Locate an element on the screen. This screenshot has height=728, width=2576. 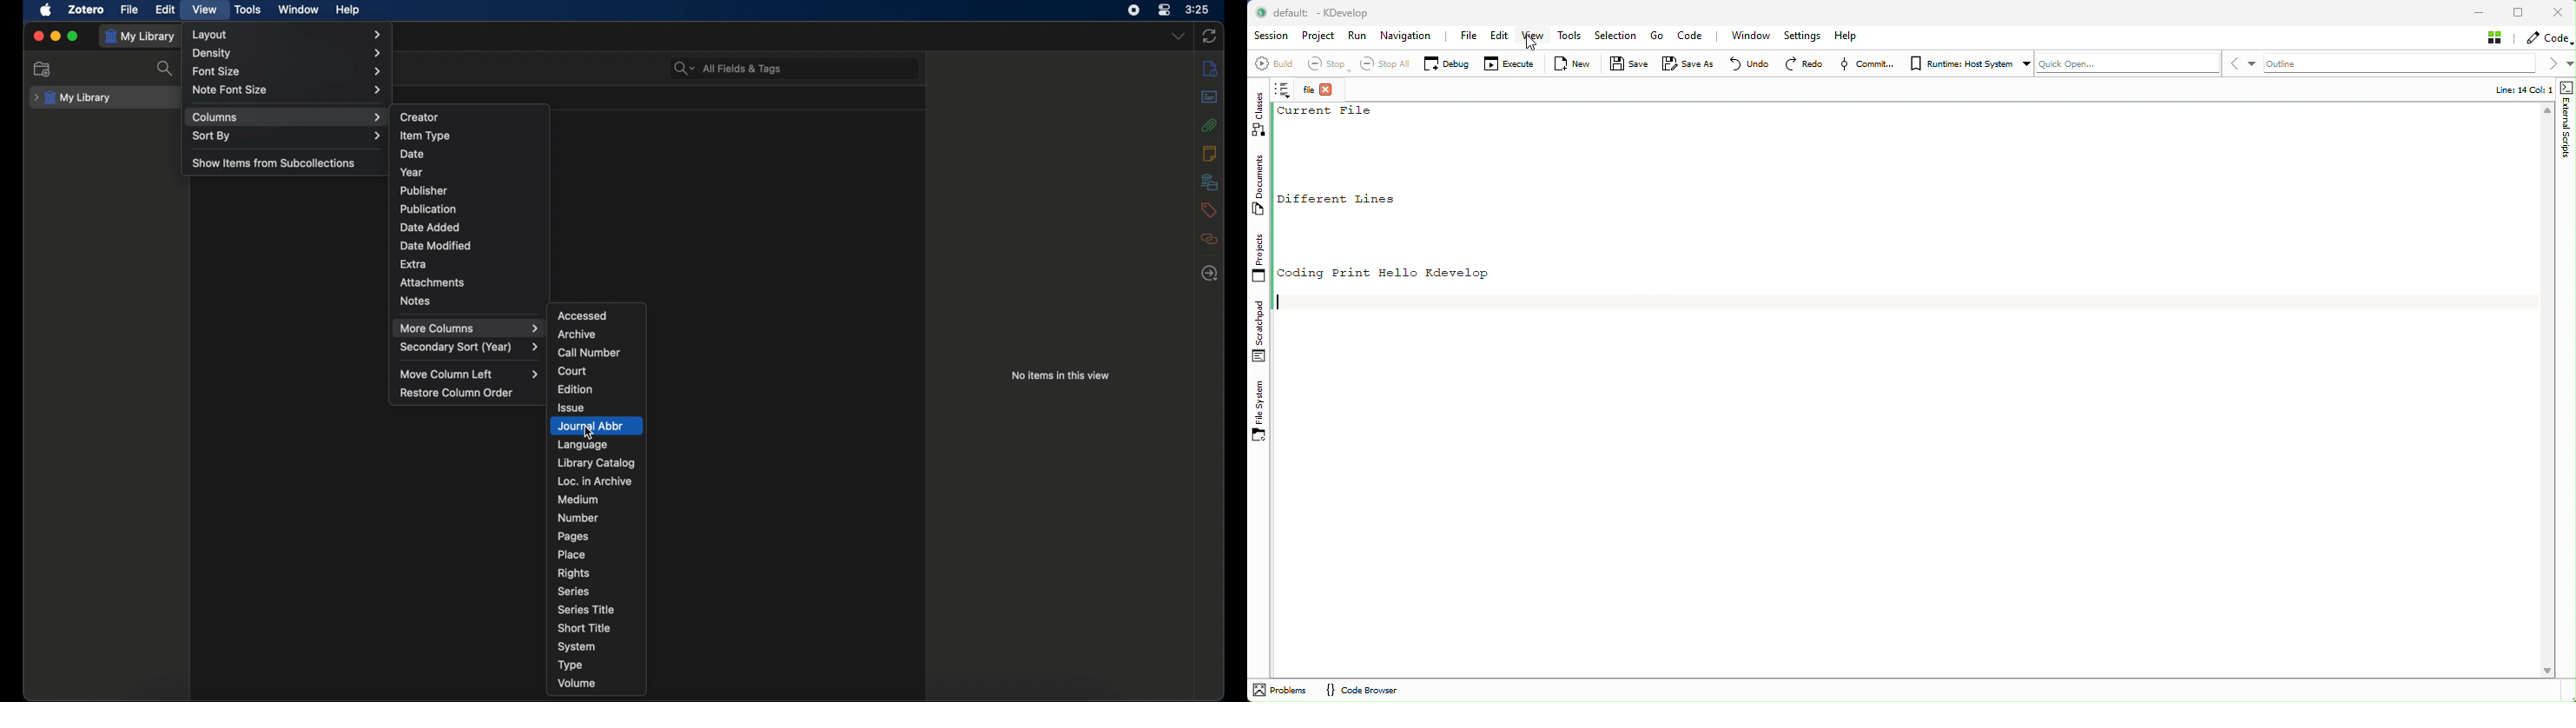
date added is located at coordinates (430, 228).